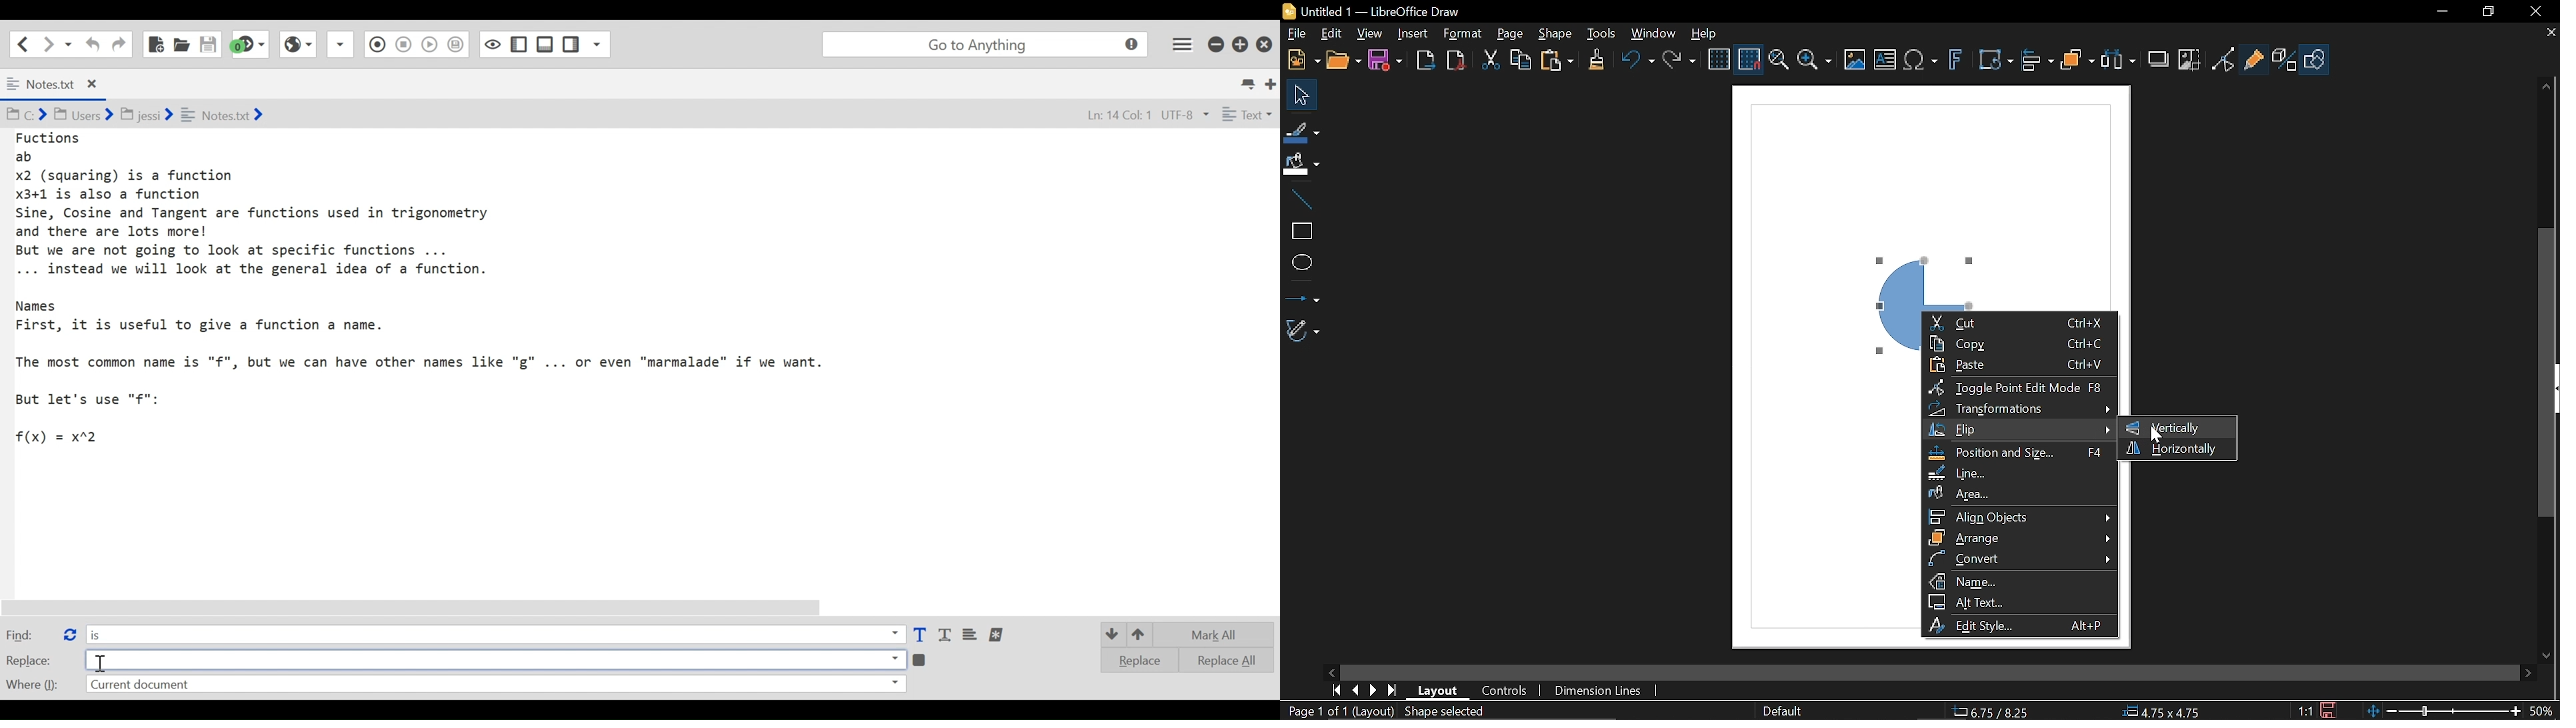 The width and height of the screenshot is (2576, 728). Describe the element at coordinates (1301, 164) in the screenshot. I see `Fill color` at that location.